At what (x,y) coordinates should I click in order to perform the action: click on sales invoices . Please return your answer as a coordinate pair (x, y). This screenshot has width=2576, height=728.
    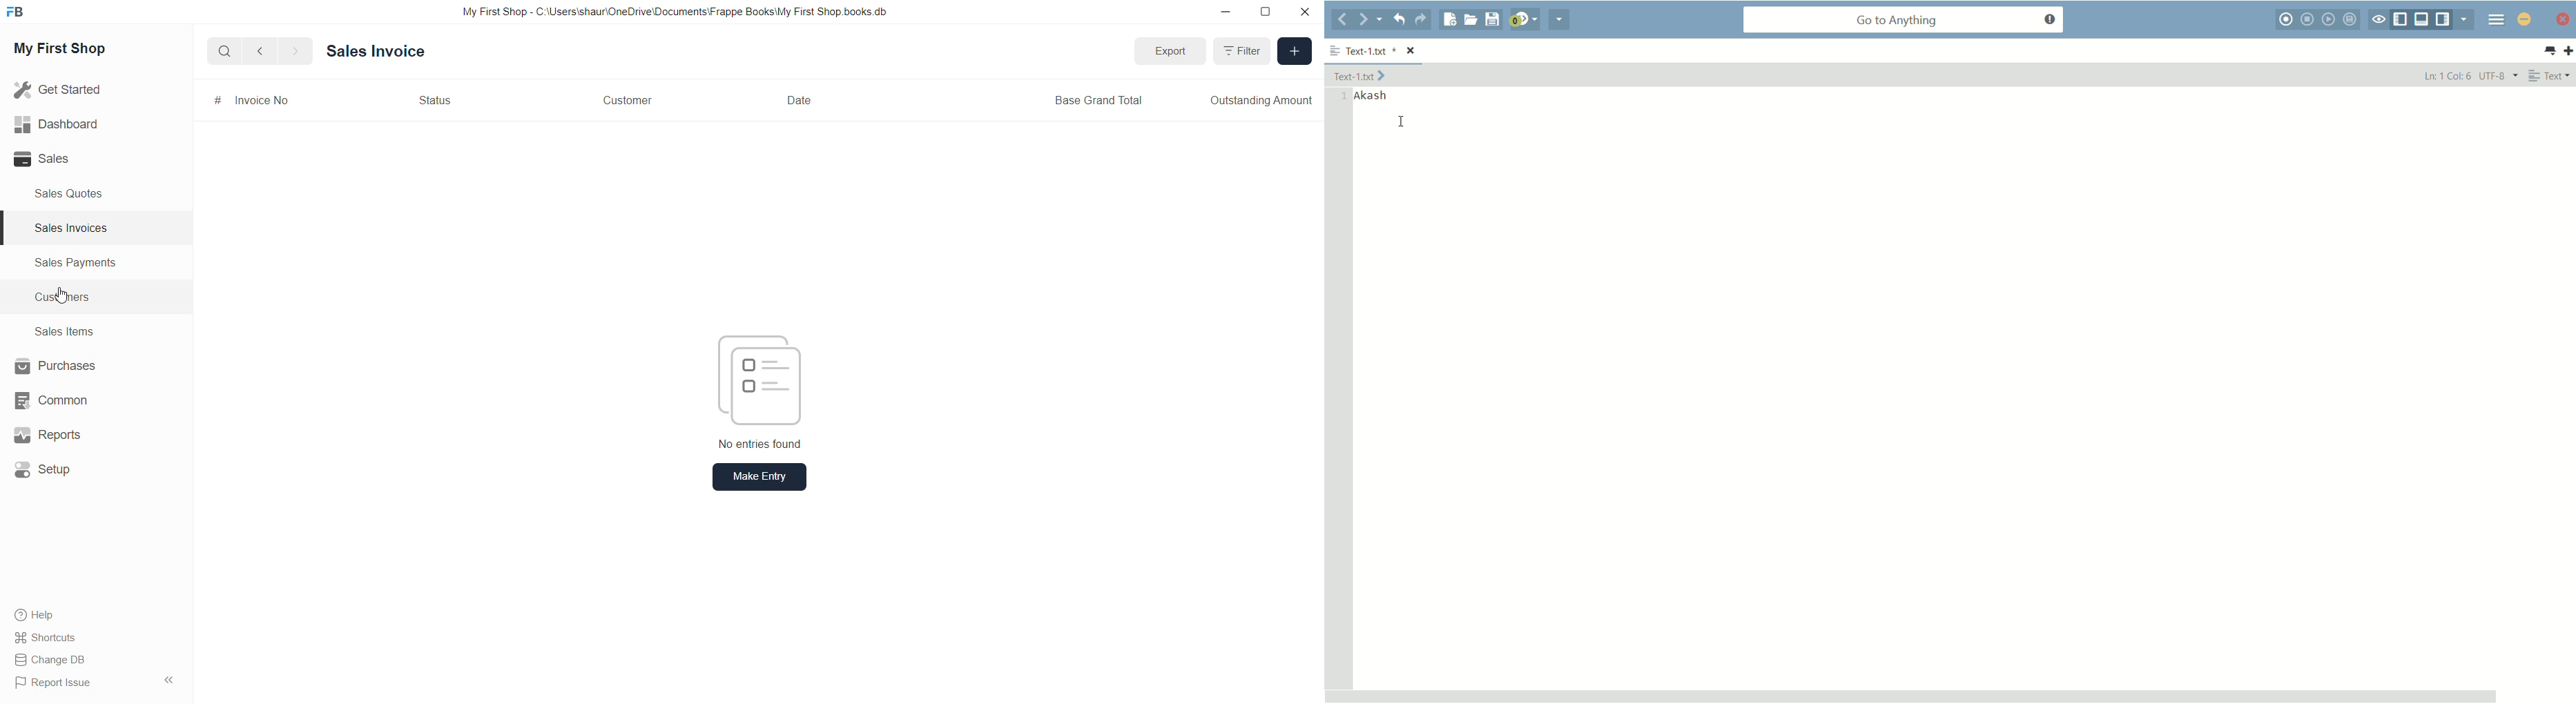
    Looking at the image, I should click on (70, 229).